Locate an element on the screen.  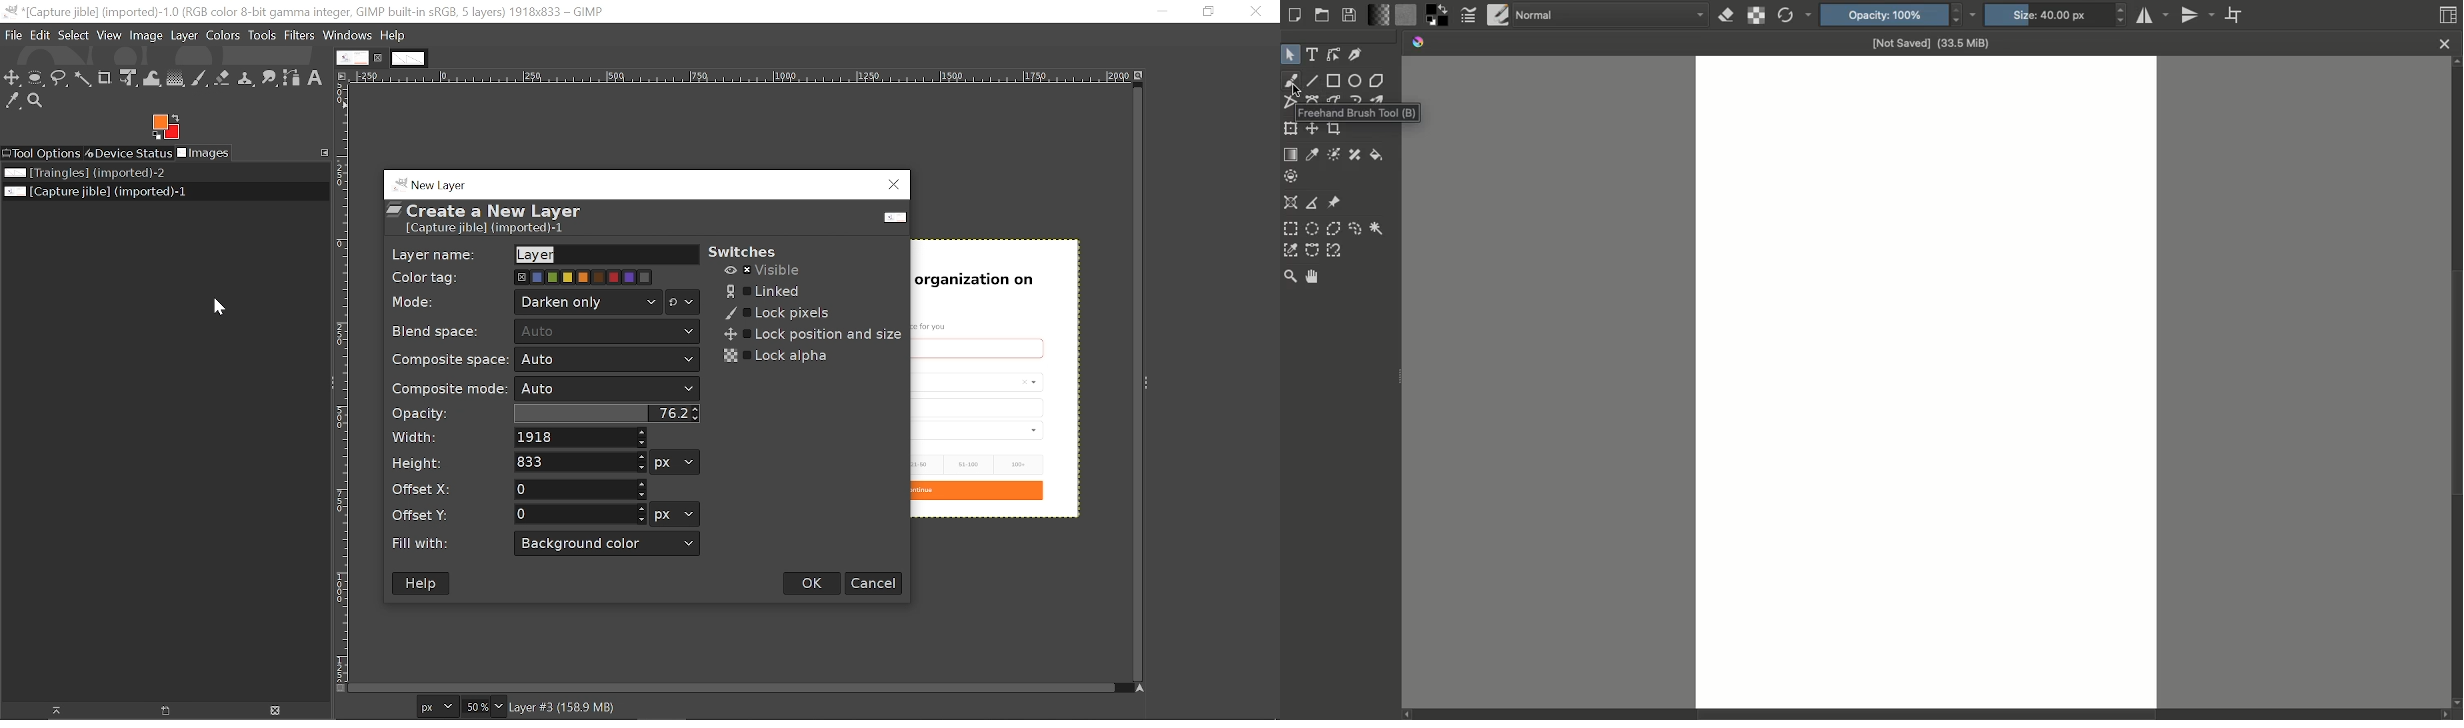
Composite mode is located at coordinates (607, 389).